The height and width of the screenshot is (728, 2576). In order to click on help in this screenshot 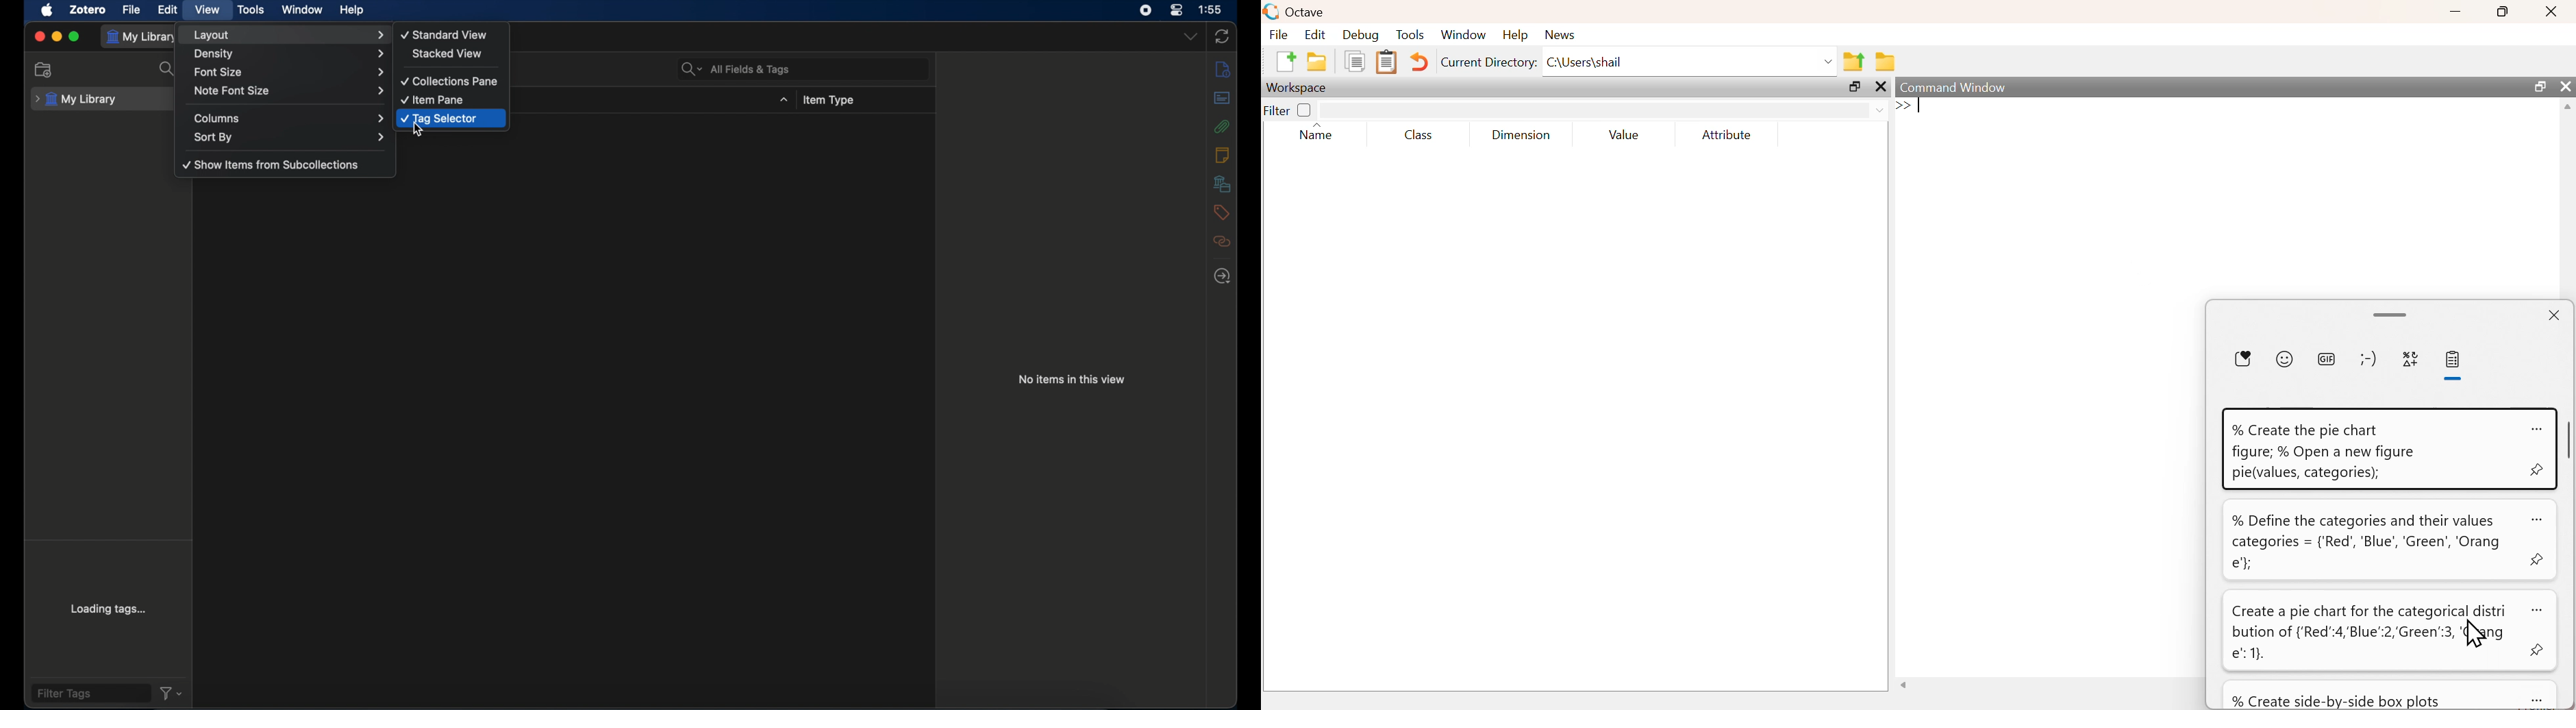, I will do `click(352, 11)`.